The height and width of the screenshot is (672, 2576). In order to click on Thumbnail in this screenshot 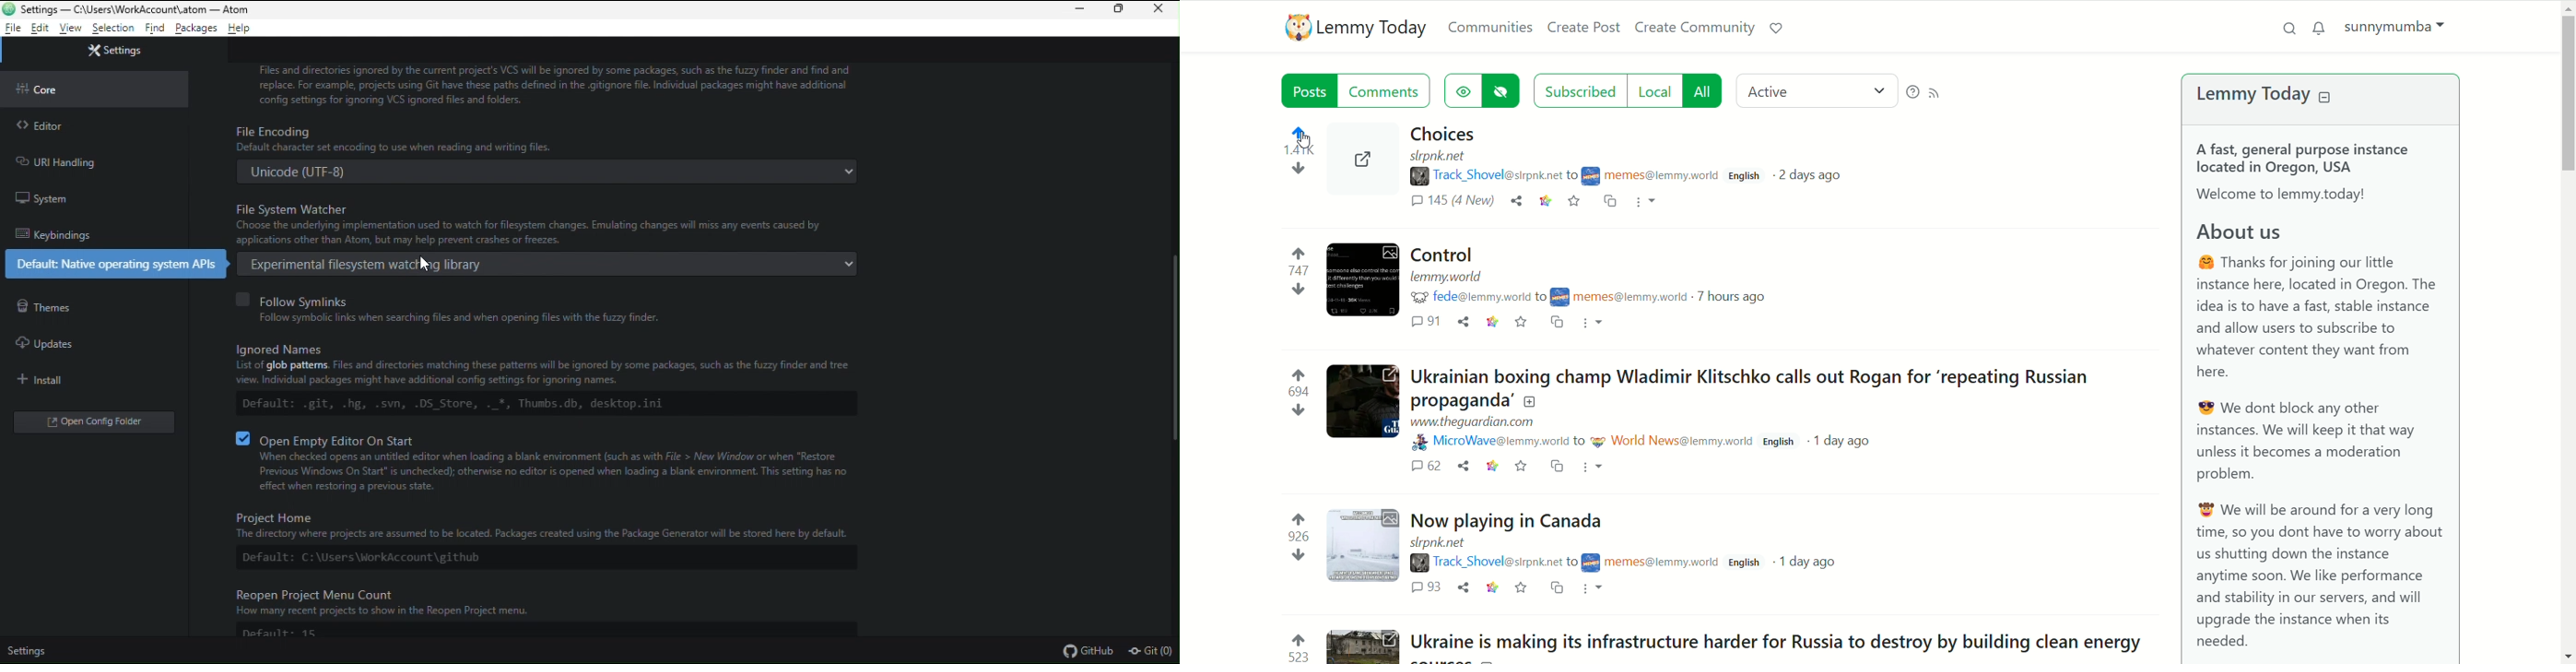, I will do `click(1362, 280)`.